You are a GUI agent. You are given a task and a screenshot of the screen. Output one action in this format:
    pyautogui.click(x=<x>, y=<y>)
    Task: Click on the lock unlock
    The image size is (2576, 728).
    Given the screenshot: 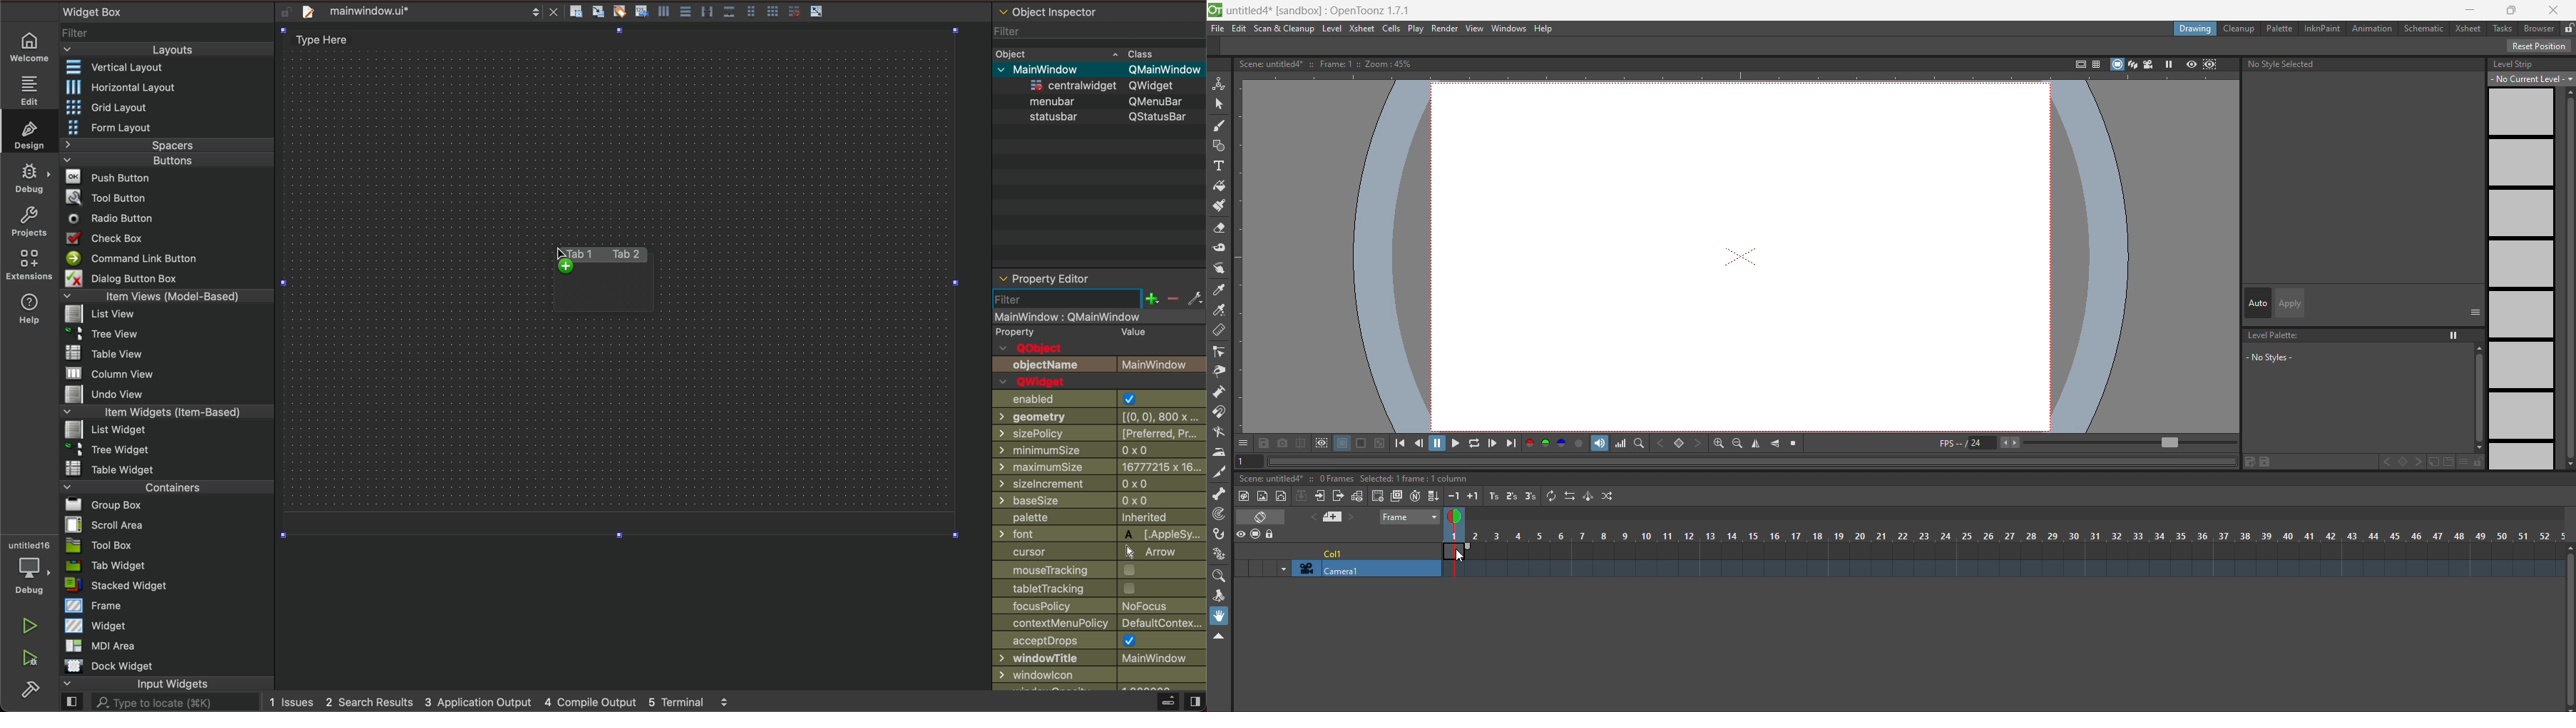 What is the action you would take?
    pyautogui.click(x=2567, y=29)
    